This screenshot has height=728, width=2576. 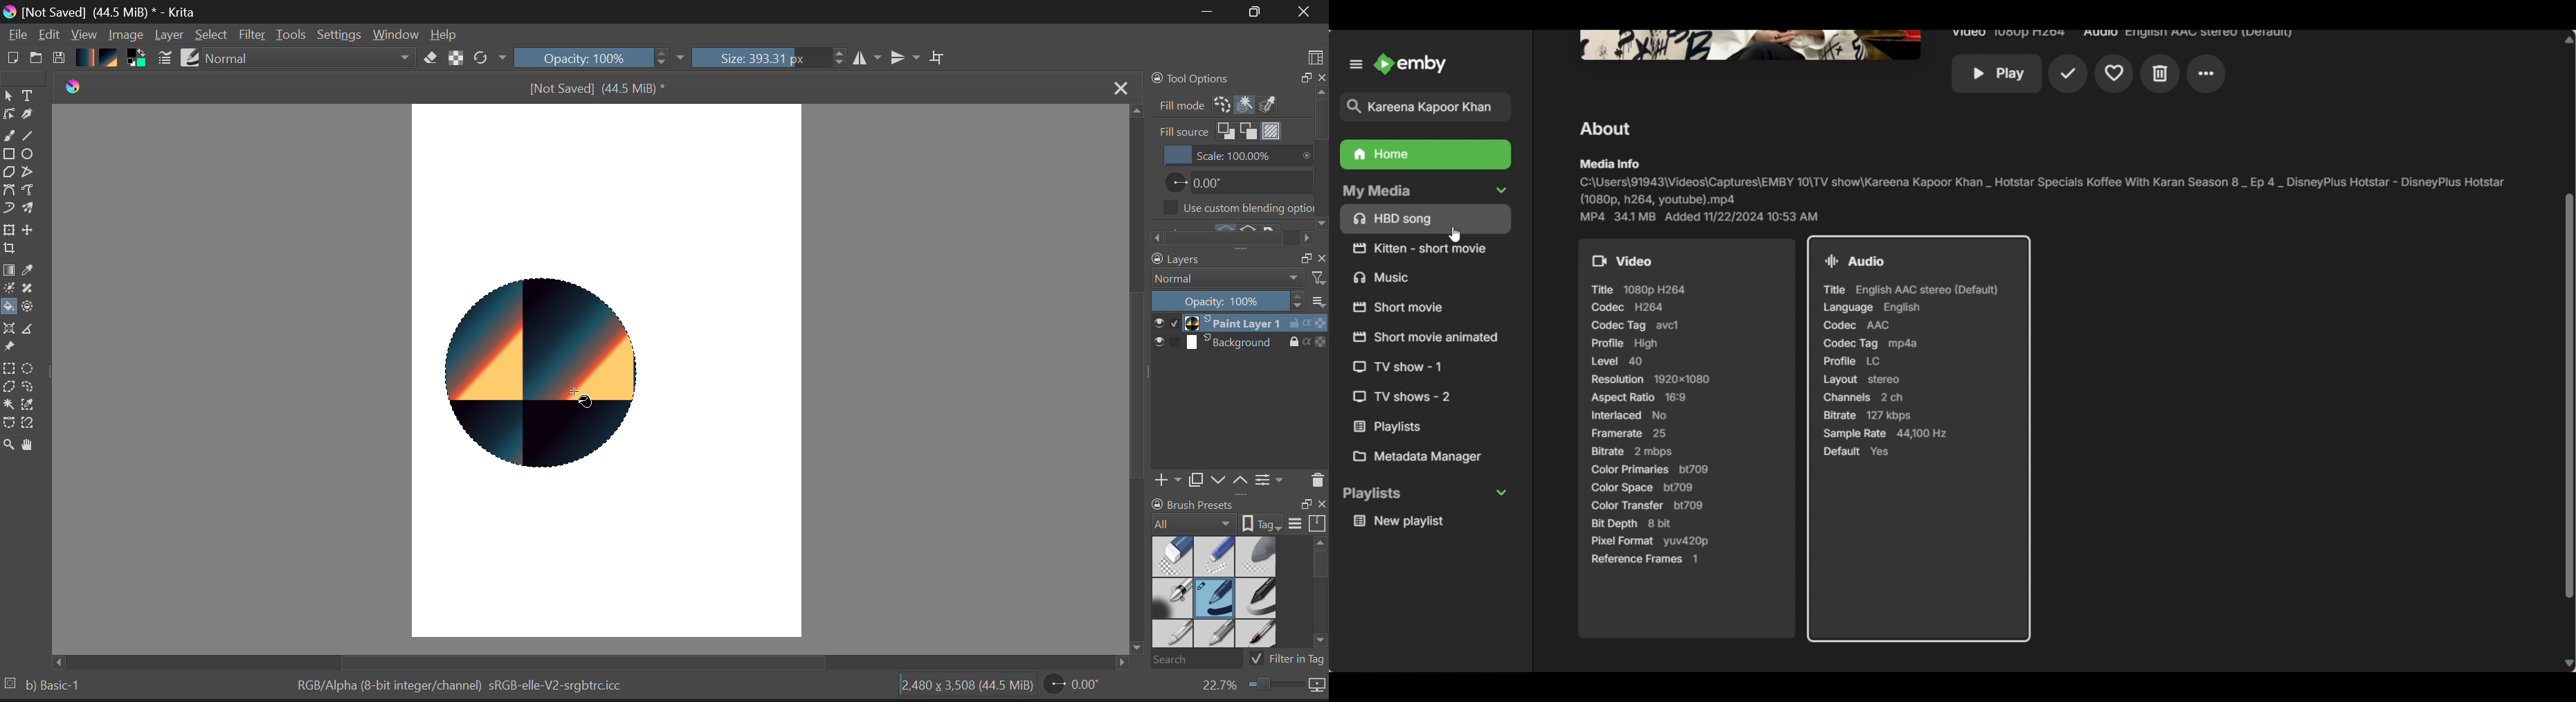 What do you see at coordinates (574, 401) in the screenshot?
I see `Cursor AFTER_LAST_ACTION` at bounding box center [574, 401].